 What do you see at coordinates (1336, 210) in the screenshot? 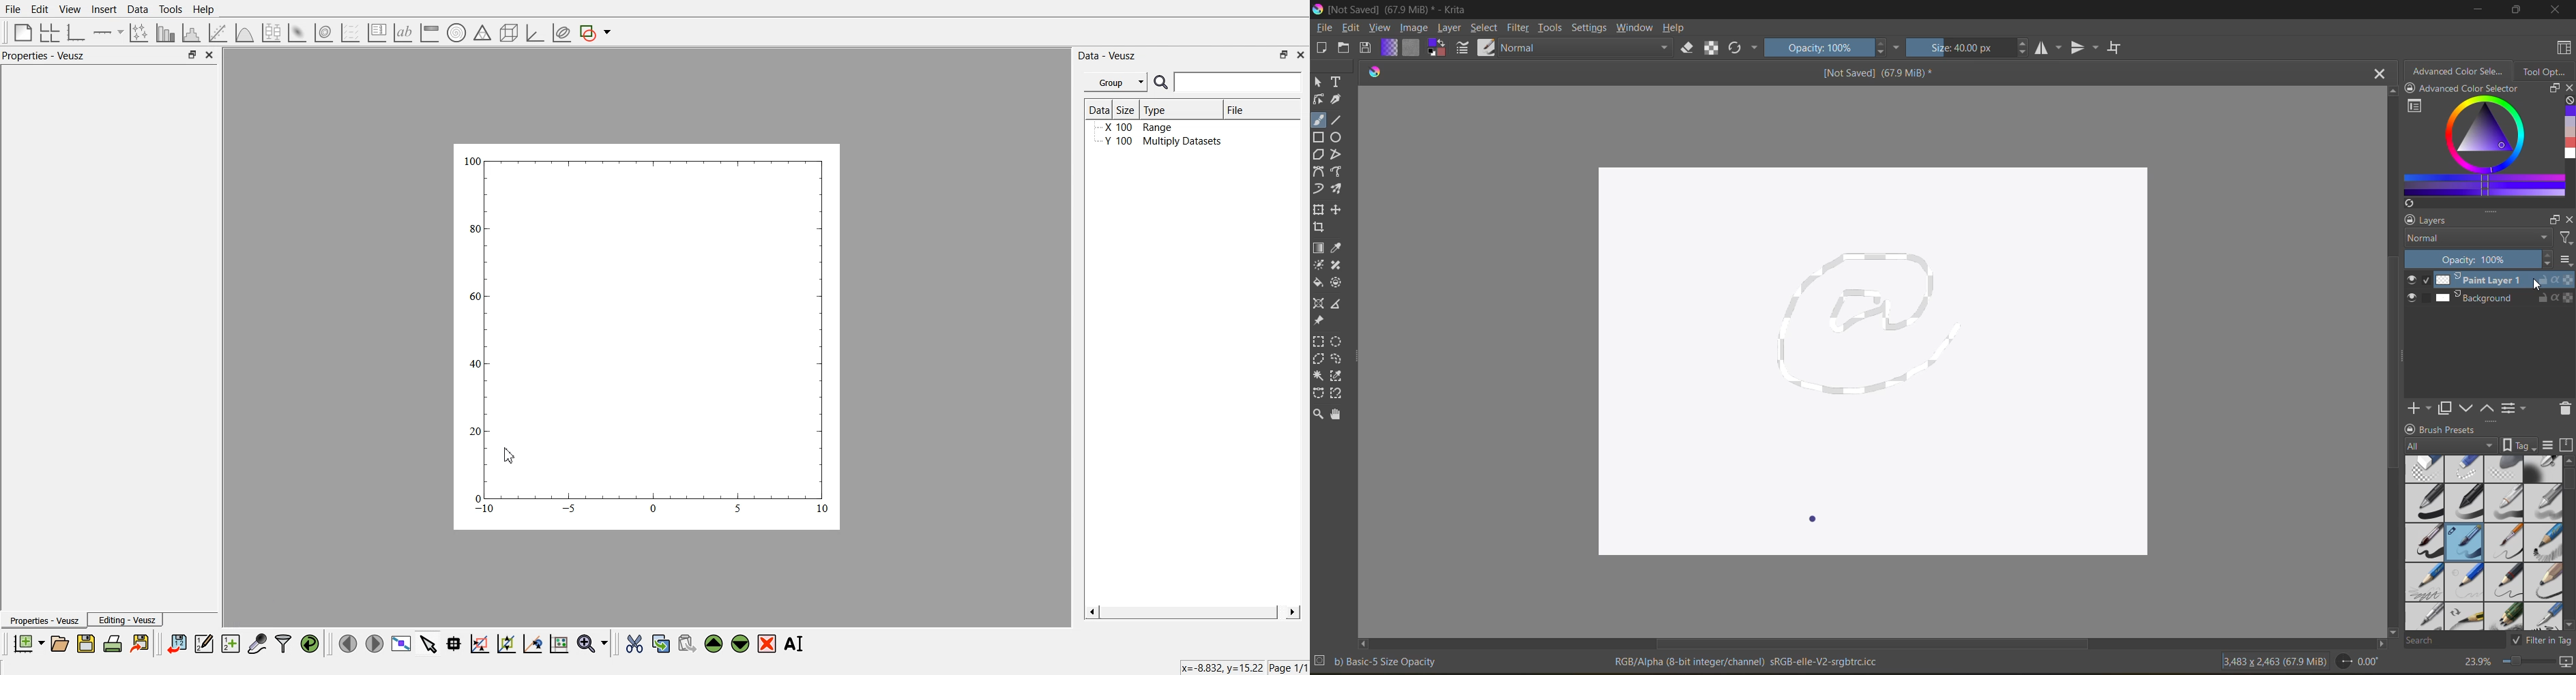
I see `move a layer` at bounding box center [1336, 210].